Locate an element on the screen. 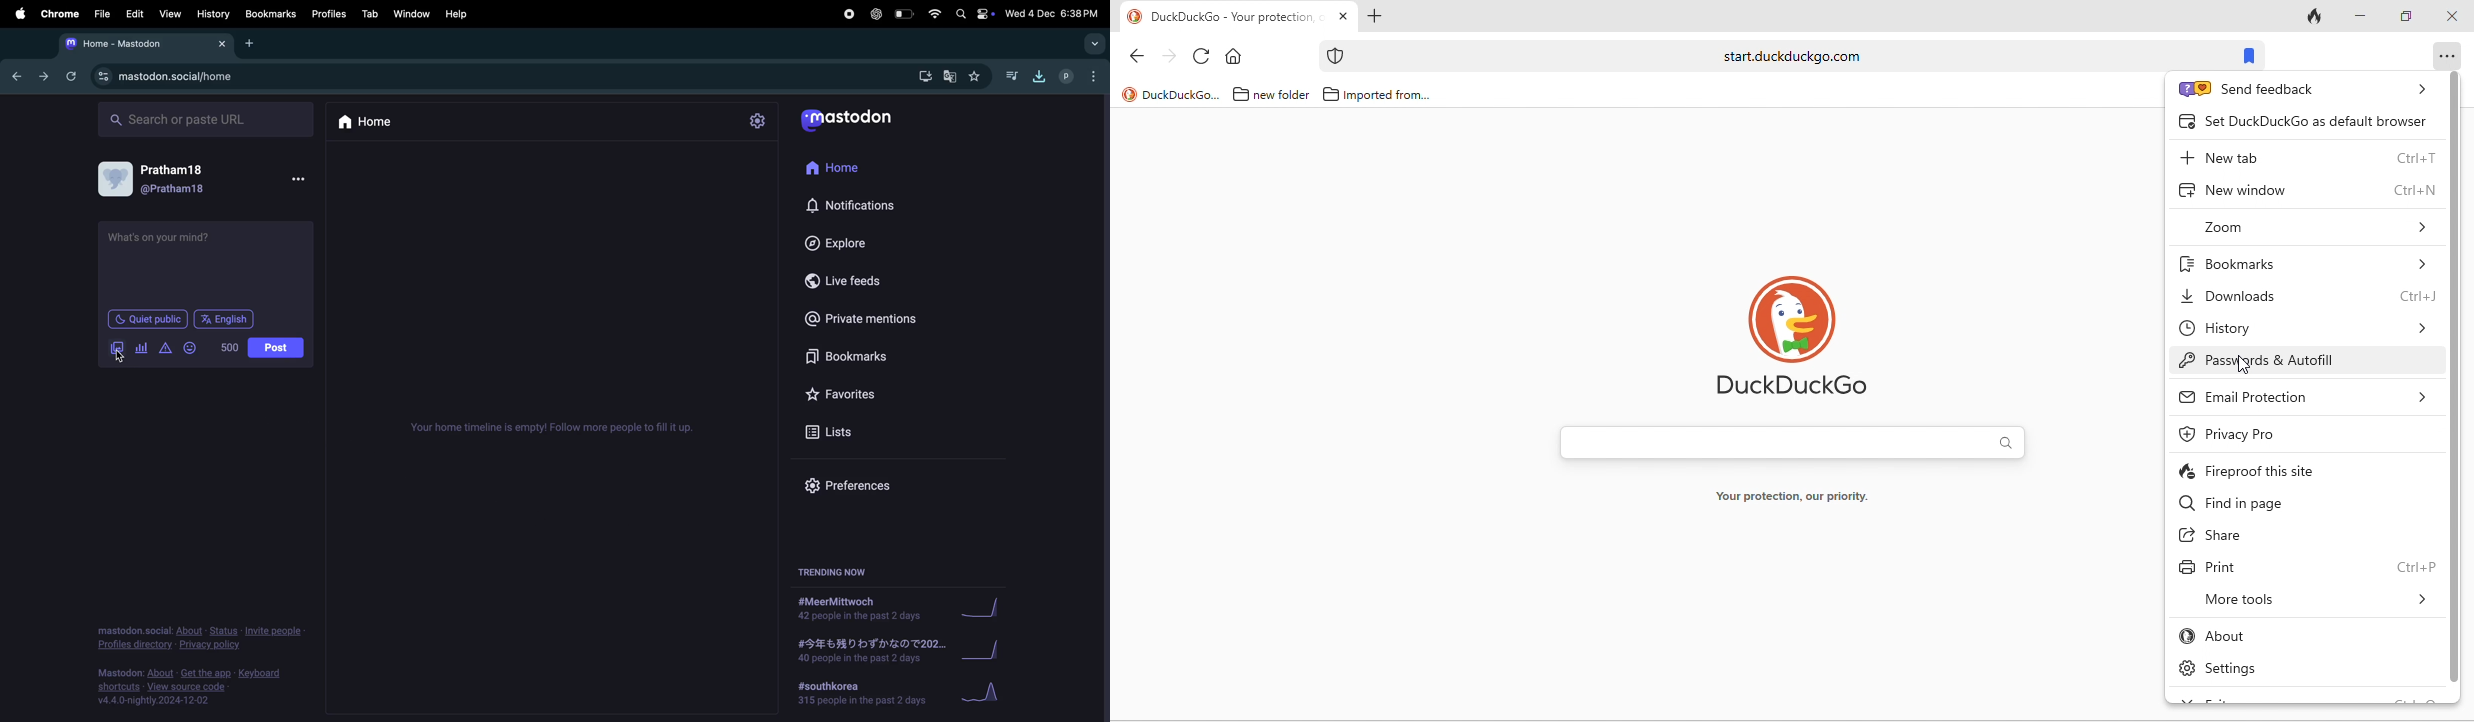  mastdon source code is located at coordinates (194, 685).